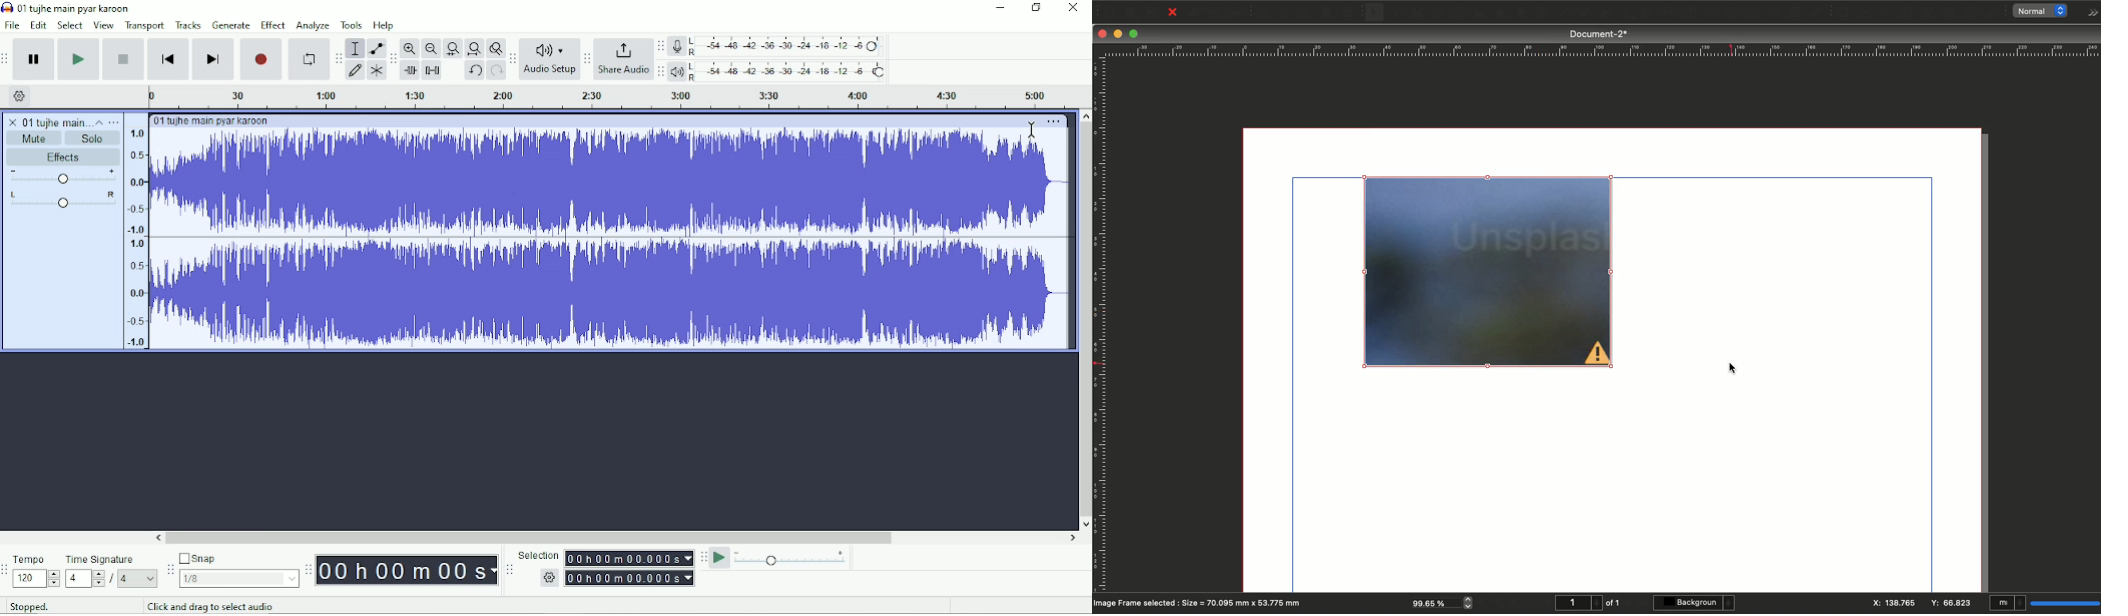  I want to click on Collapse, so click(101, 123).